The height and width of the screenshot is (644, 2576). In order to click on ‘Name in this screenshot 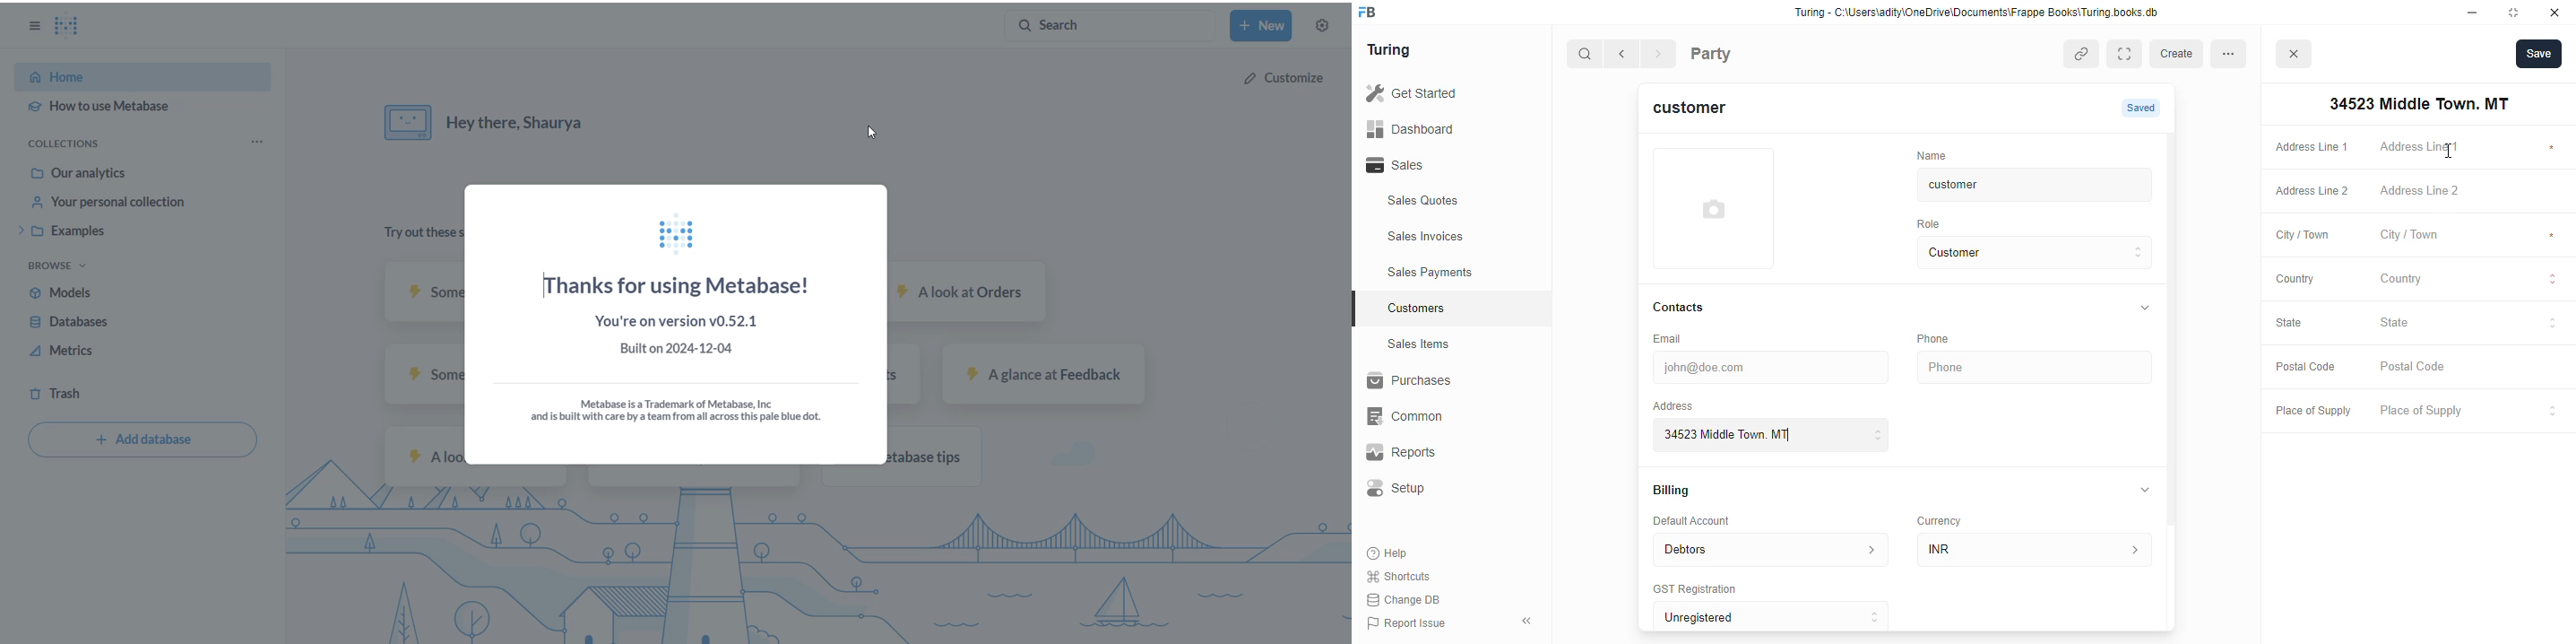, I will do `click(1936, 154)`.